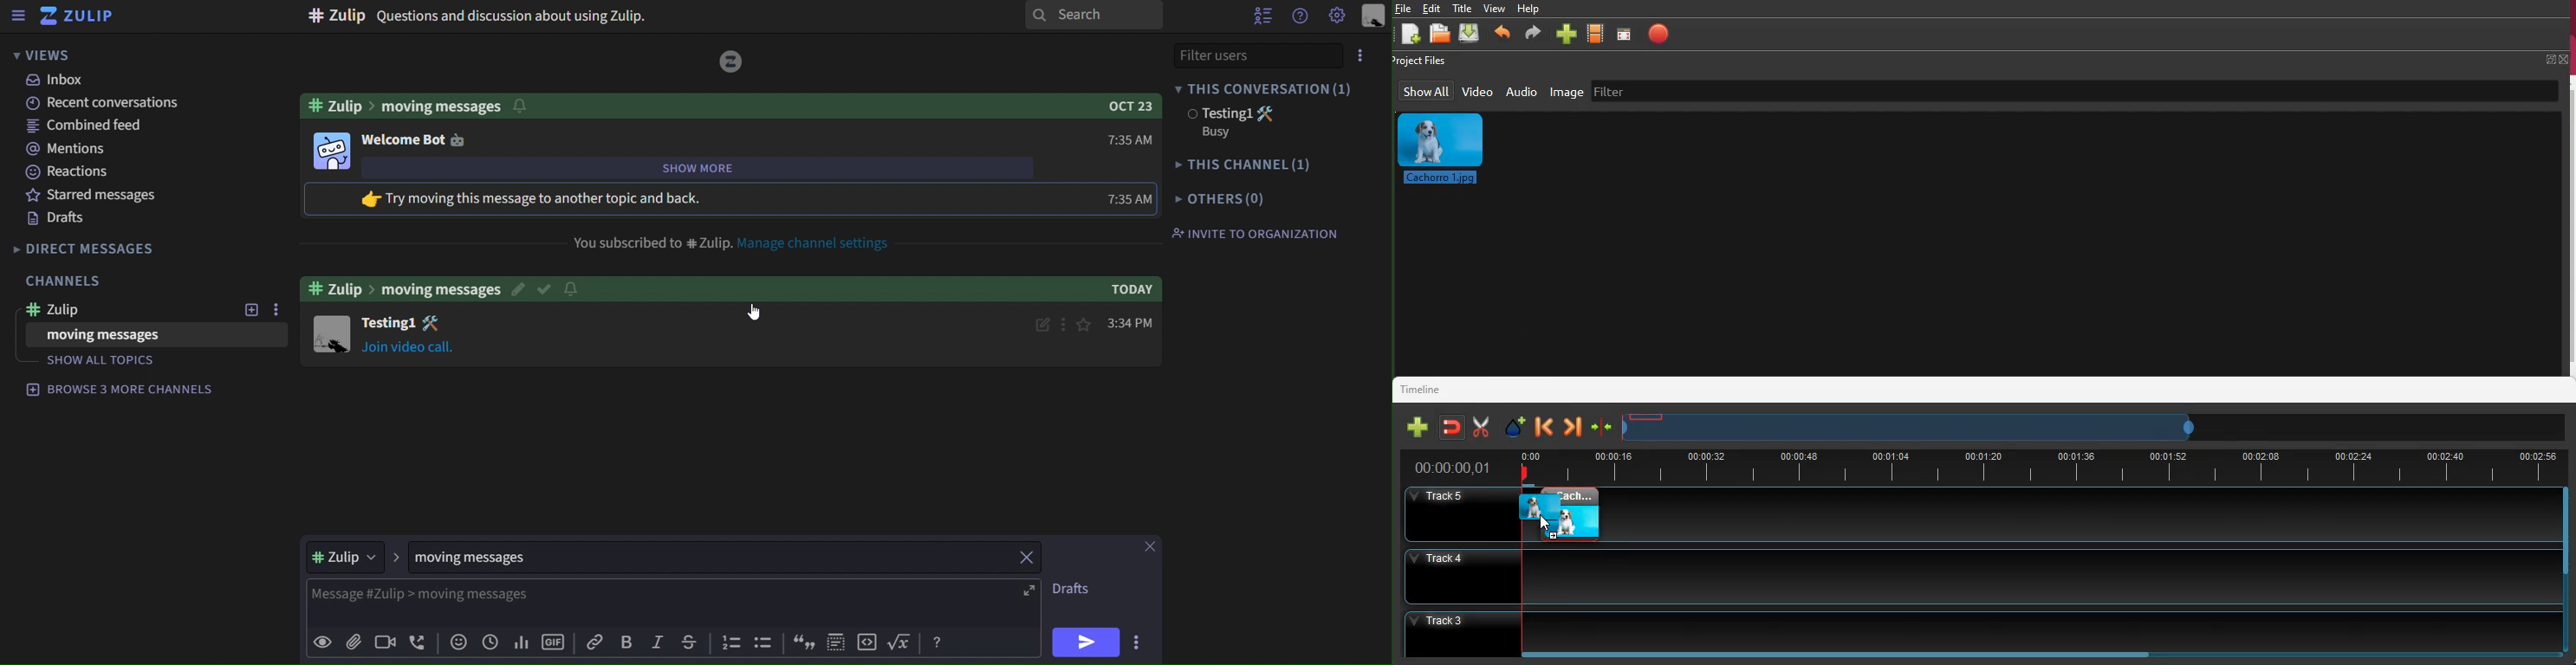  Describe the element at coordinates (1259, 15) in the screenshot. I see `hide user list` at that location.